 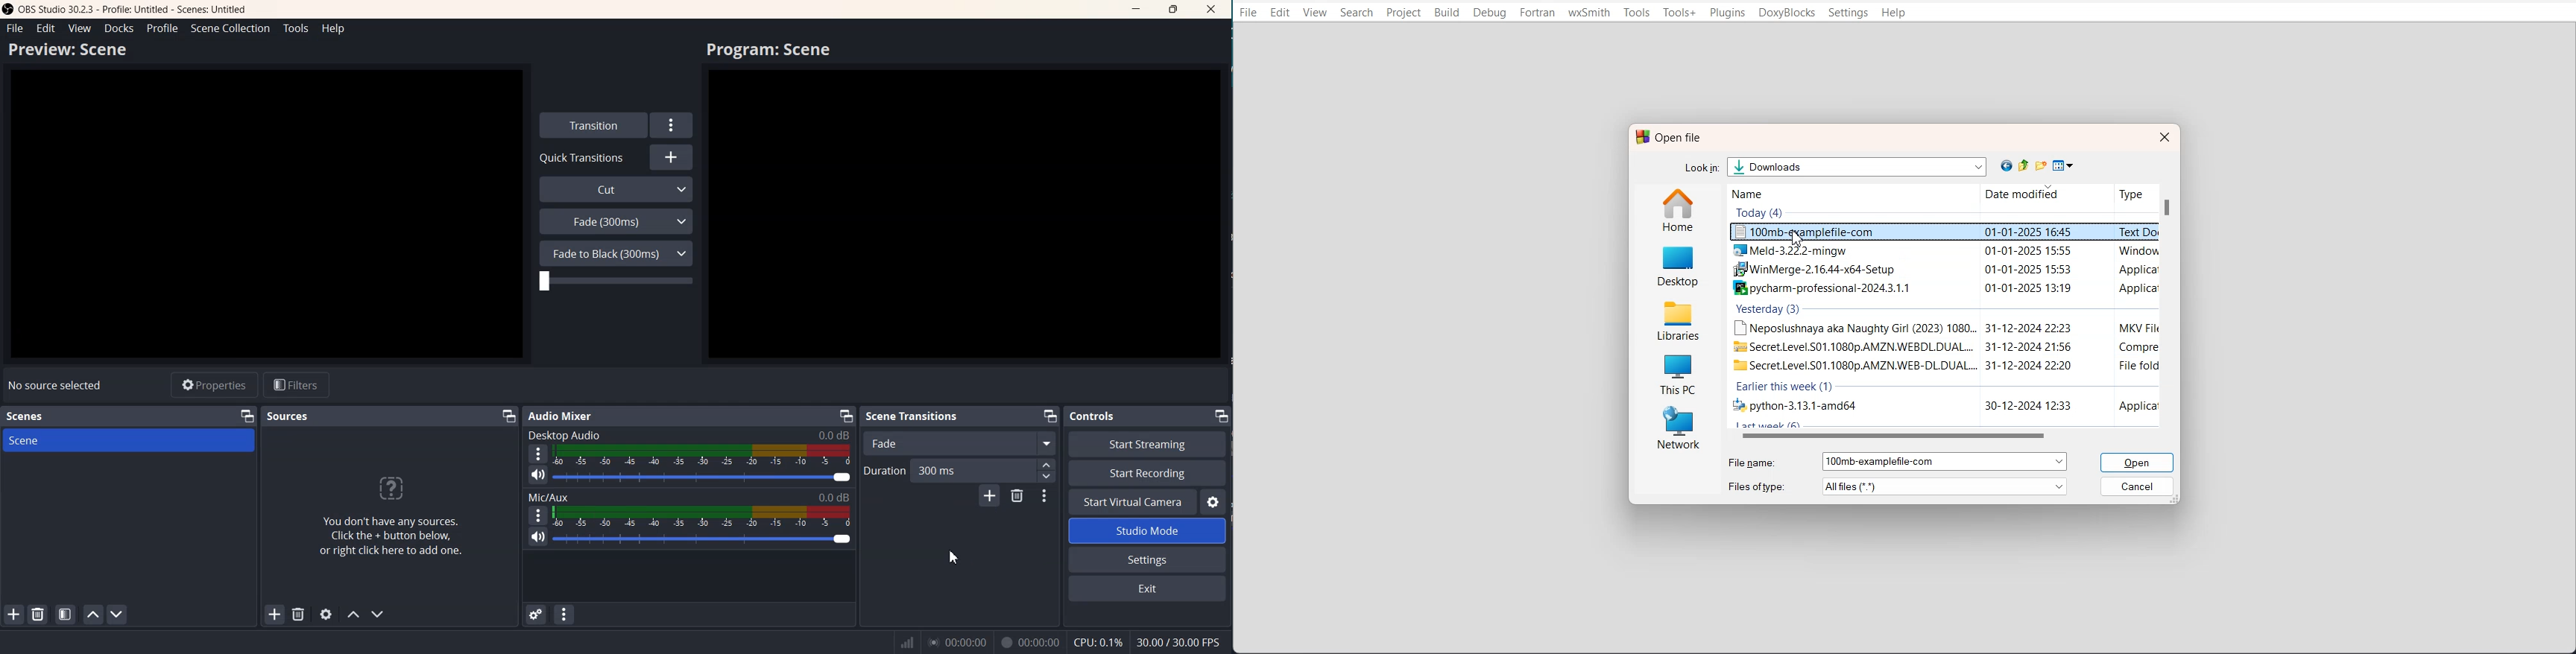 What do you see at coordinates (1222, 416) in the screenshot?
I see `Minimize` at bounding box center [1222, 416].